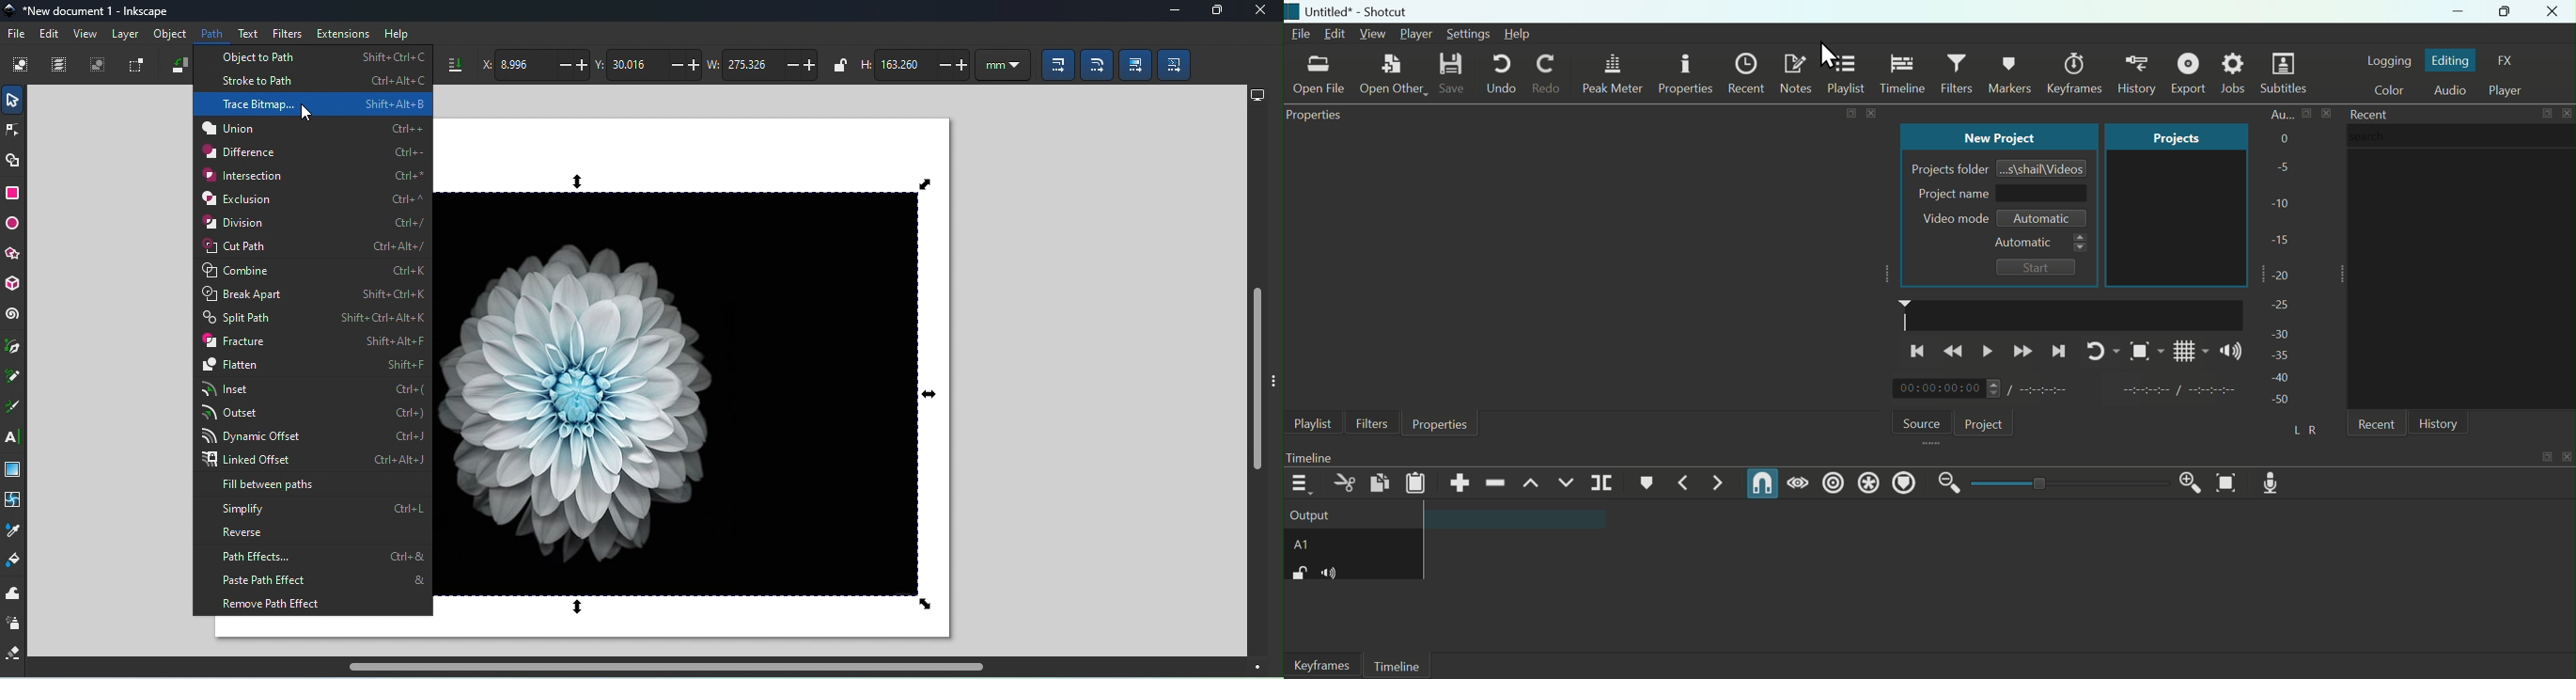 Image resolution: width=2576 pixels, height=700 pixels. Describe the element at coordinates (1460, 483) in the screenshot. I see `Append` at that location.